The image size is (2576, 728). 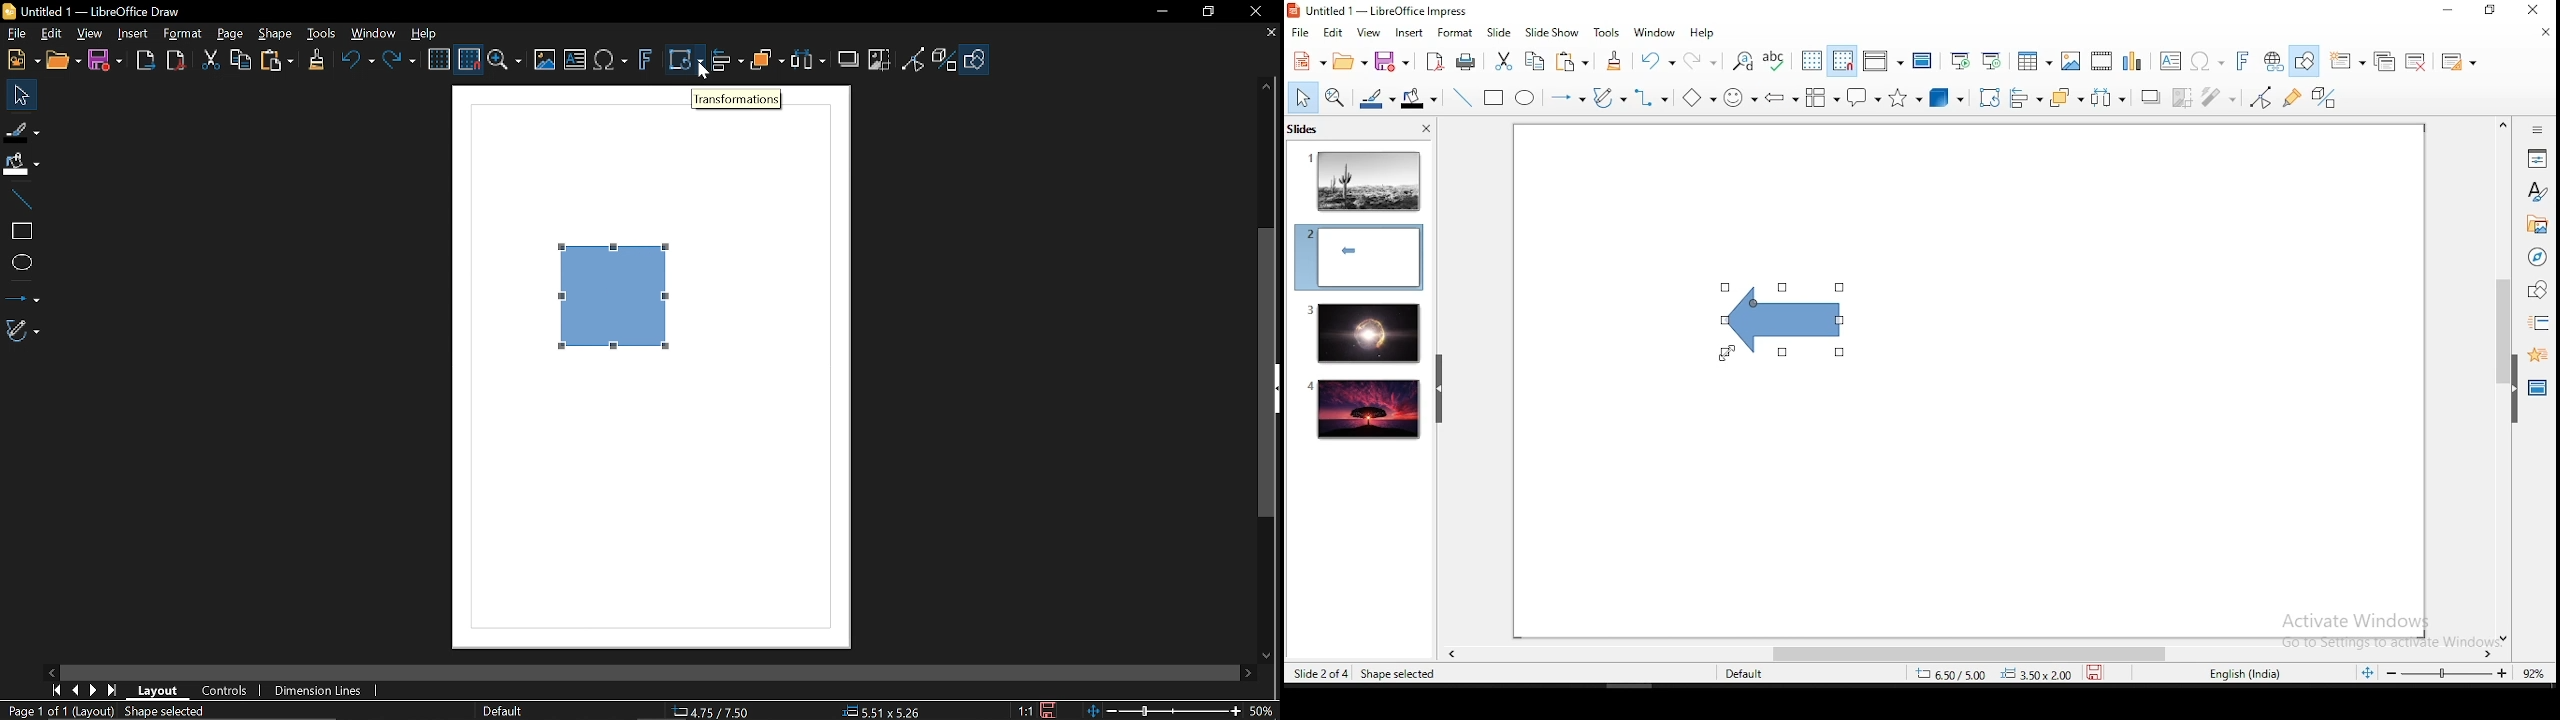 What do you see at coordinates (174, 60) in the screenshot?
I see `Export to pdf` at bounding box center [174, 60].